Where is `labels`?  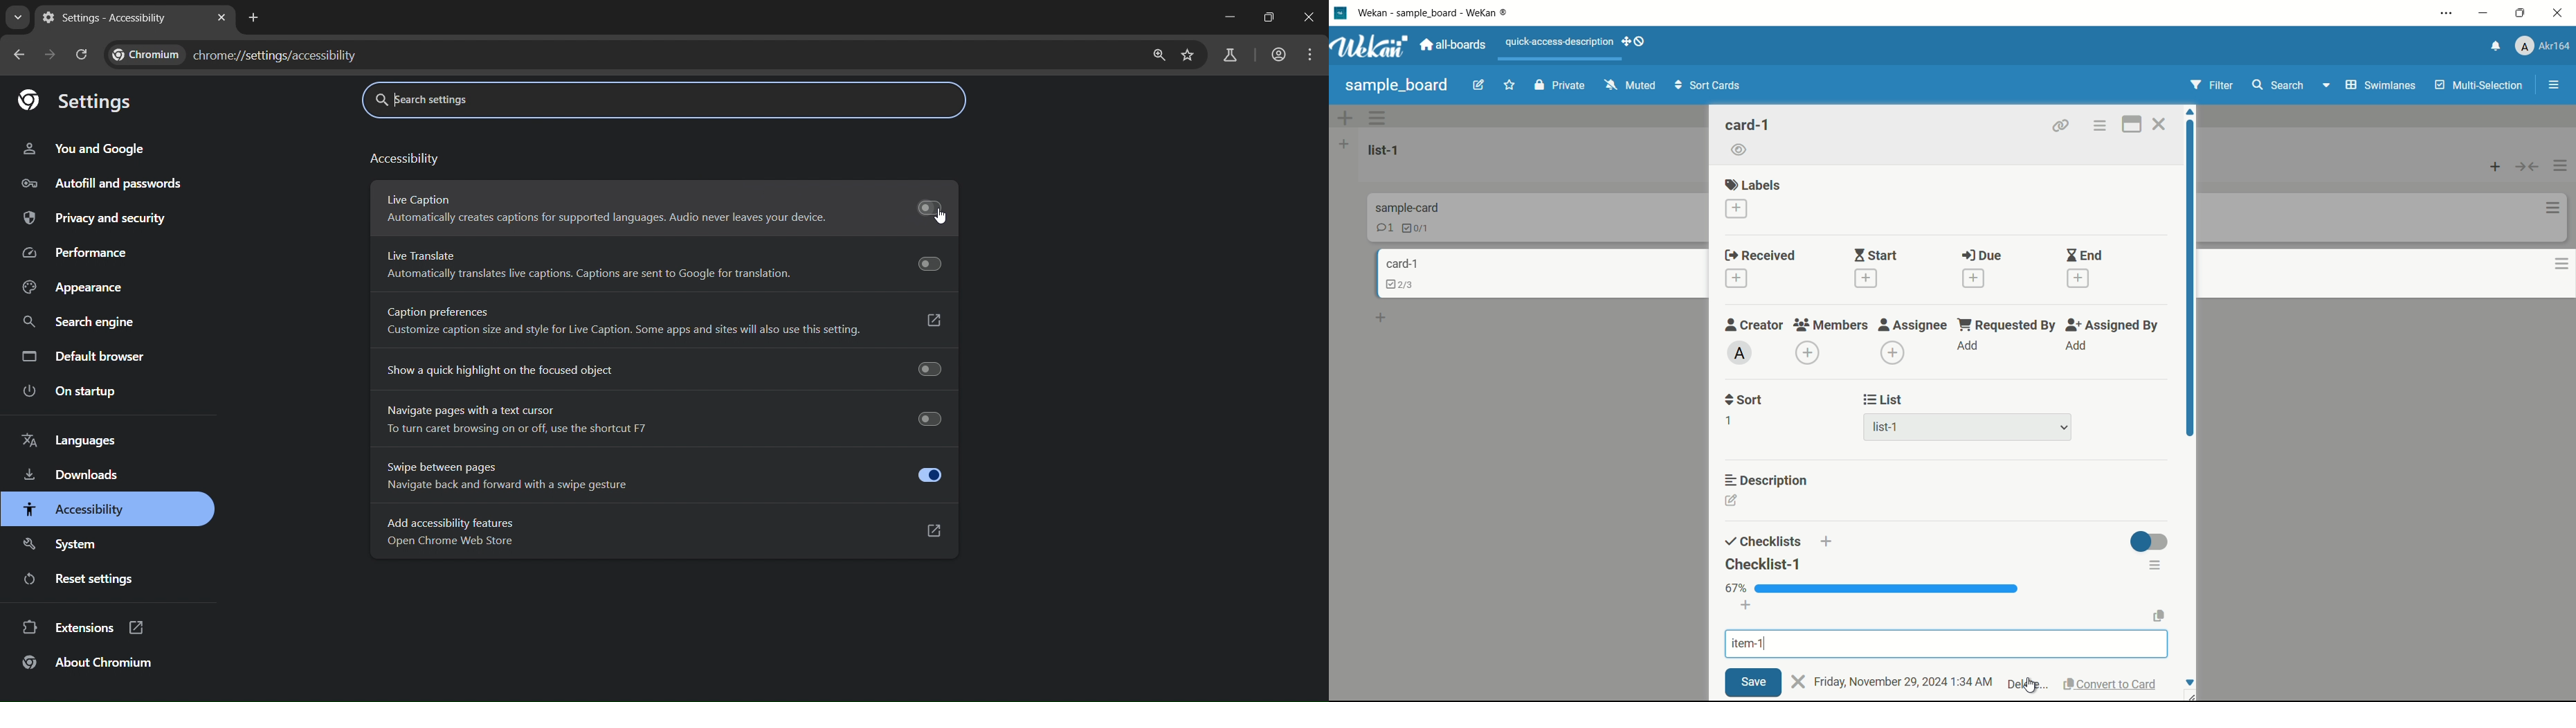
labels is located at coordinates (1753, 185).